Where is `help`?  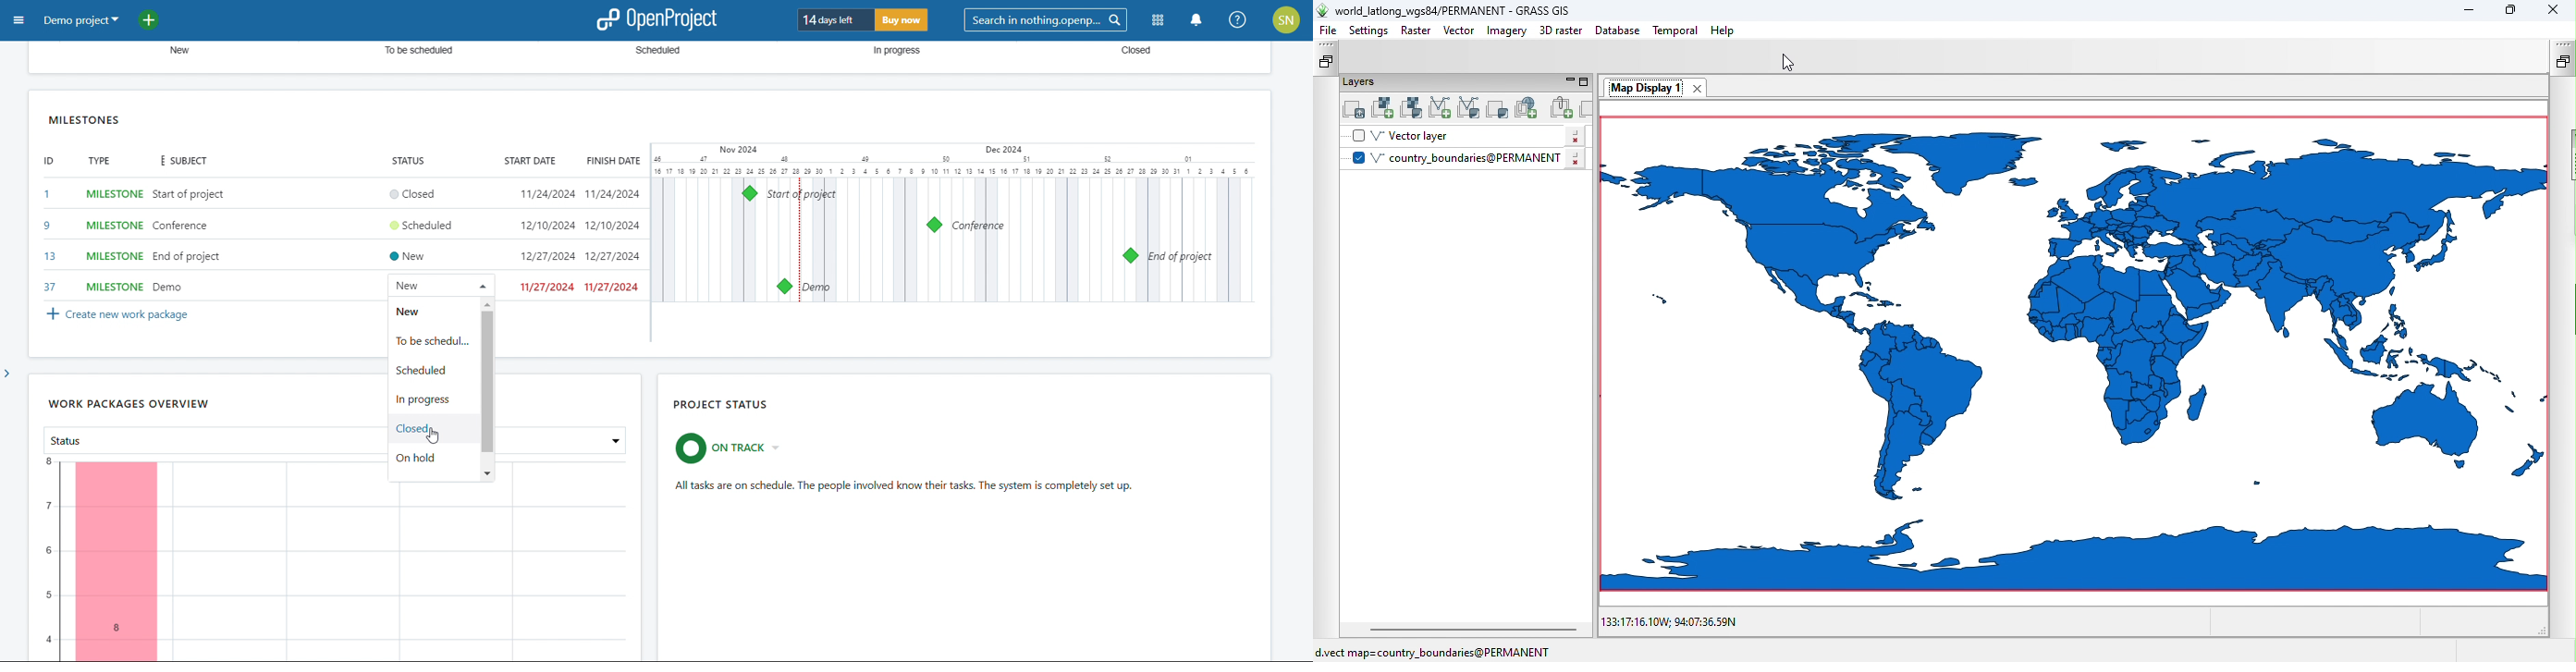 help is located at coordinates (1239, 21).